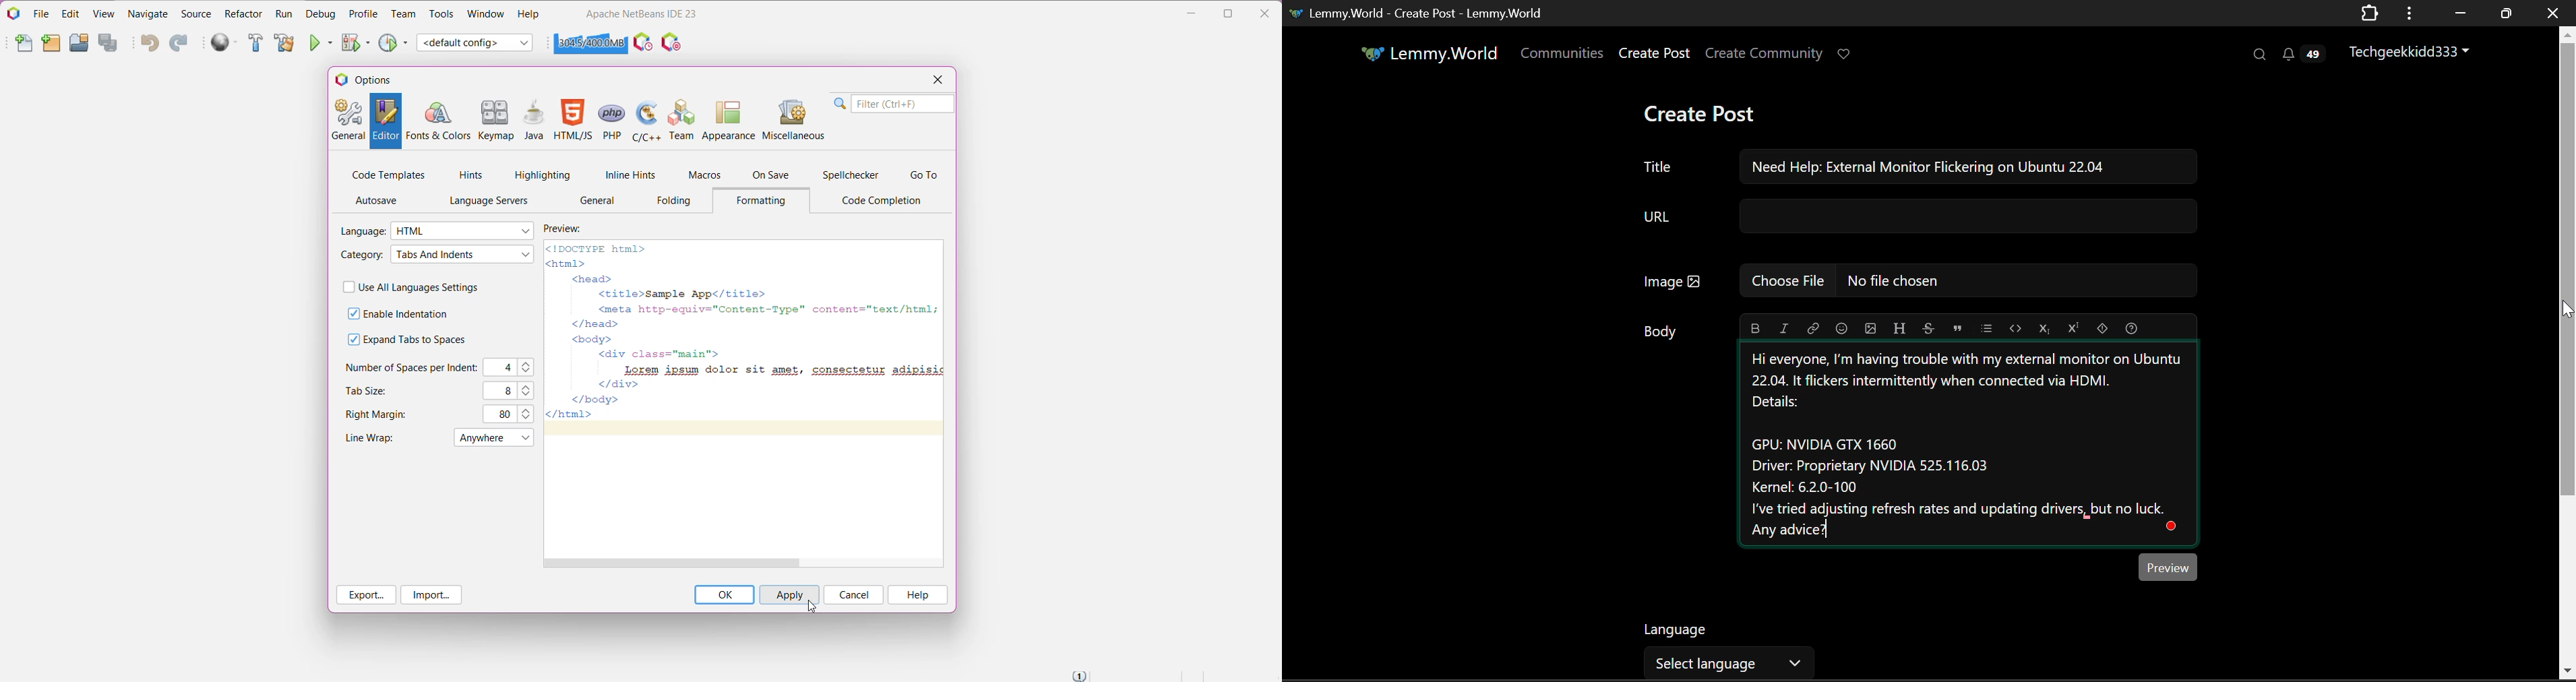 The height and width of the screenshot is (700, 2576). What do you see at coordinates (1703, 111) in the screenshot?
I see `Create Post` at bounding box center [1703, 111].